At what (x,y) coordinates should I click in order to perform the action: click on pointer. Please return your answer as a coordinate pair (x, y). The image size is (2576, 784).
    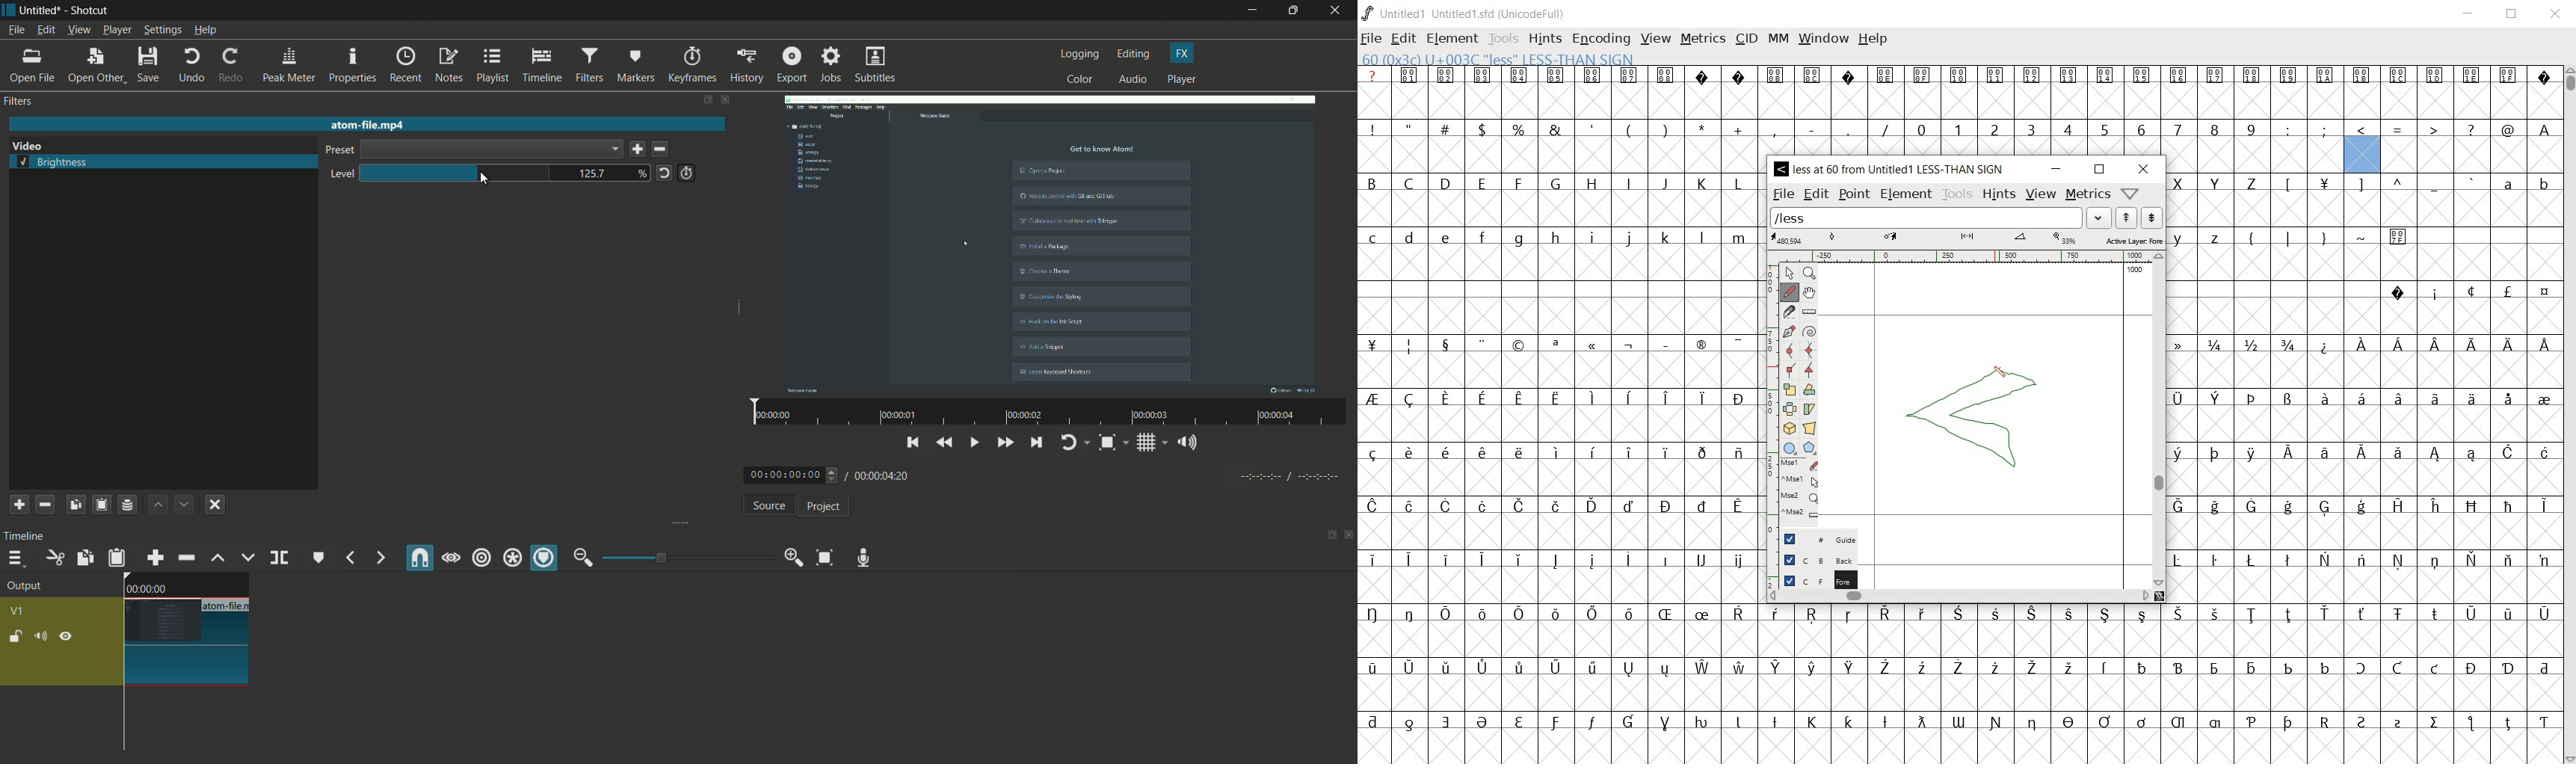
    Looking at the image, I should click on (1789, 272).